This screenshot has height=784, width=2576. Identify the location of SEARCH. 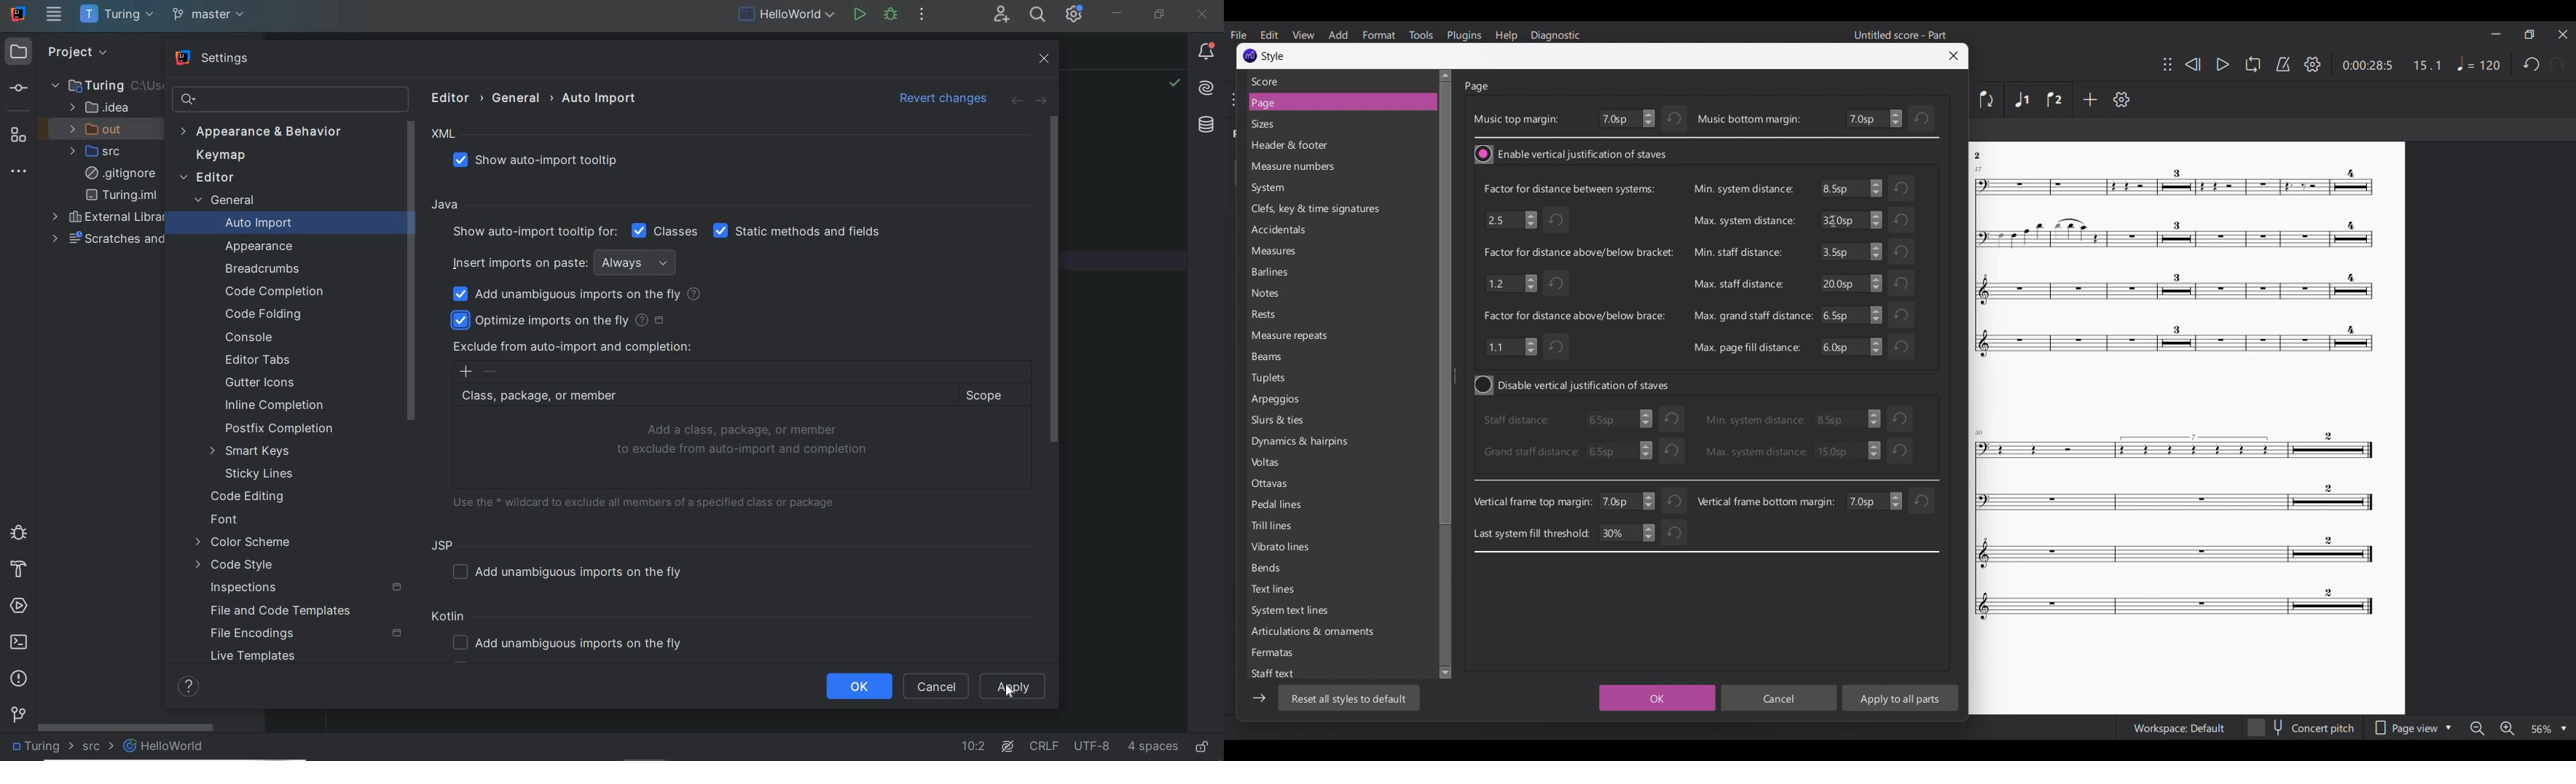
(1036, 14).